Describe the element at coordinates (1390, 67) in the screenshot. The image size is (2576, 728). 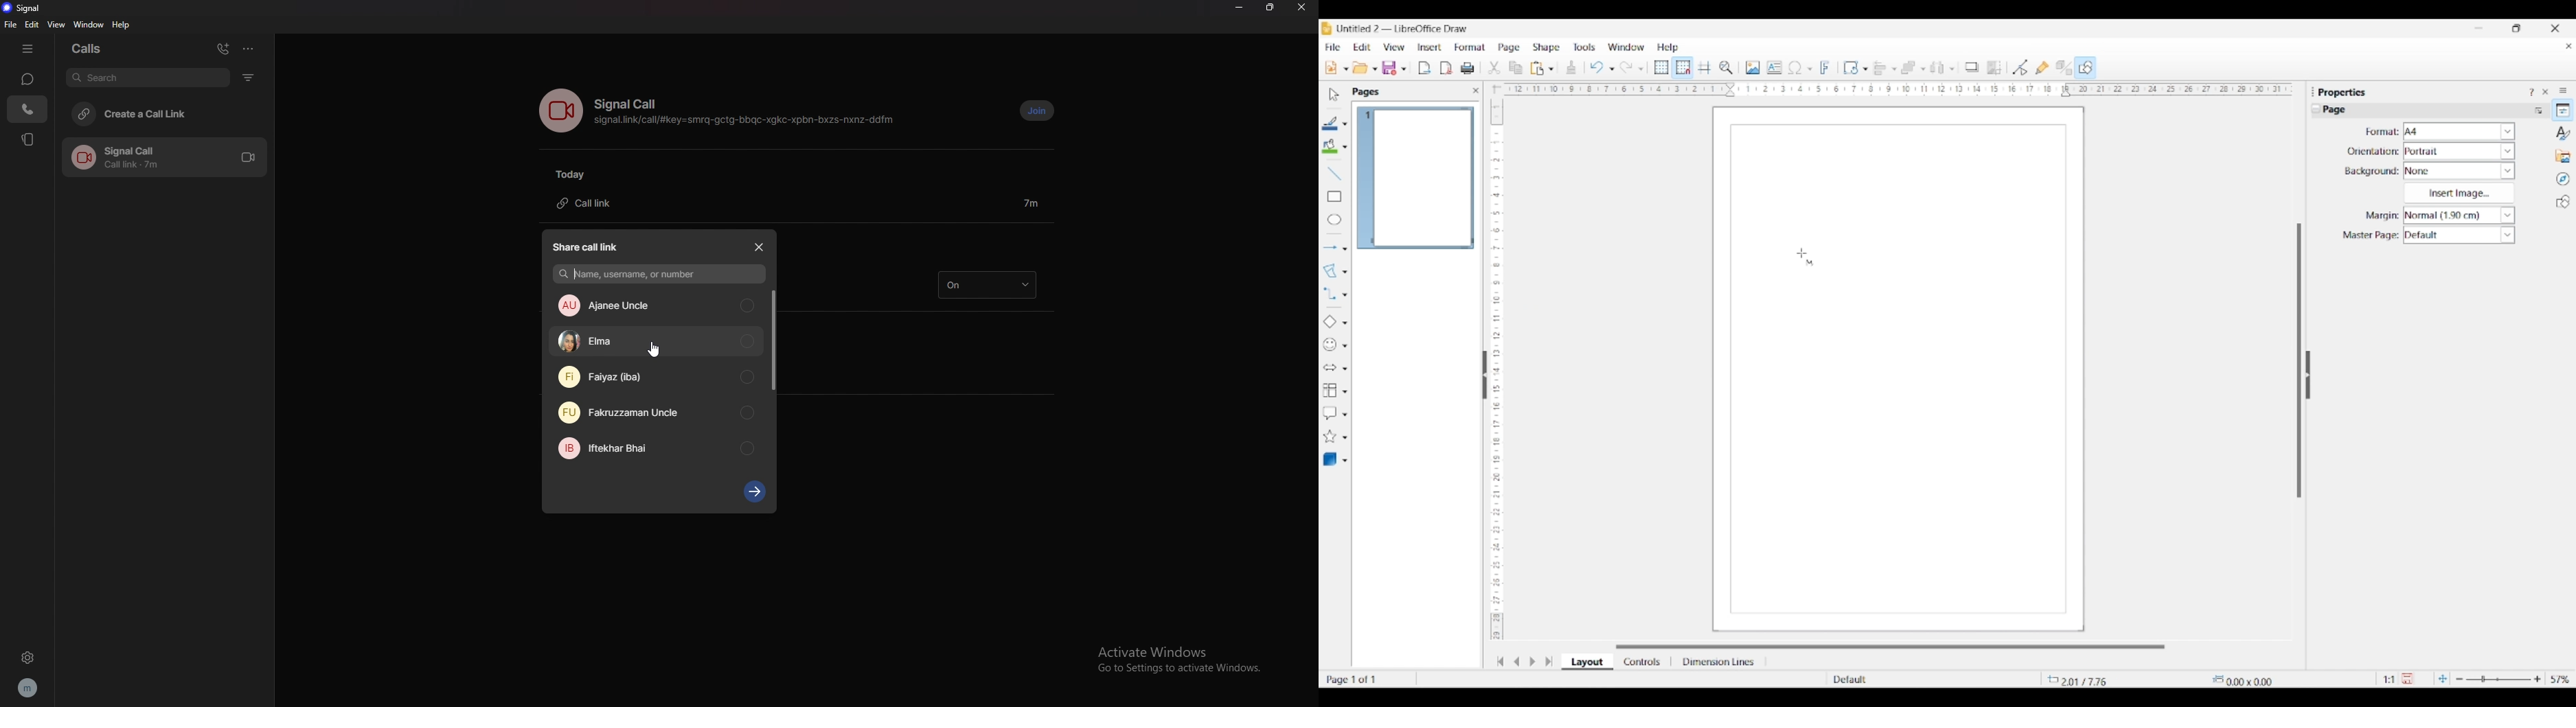
I see `Selected save option` at that location.